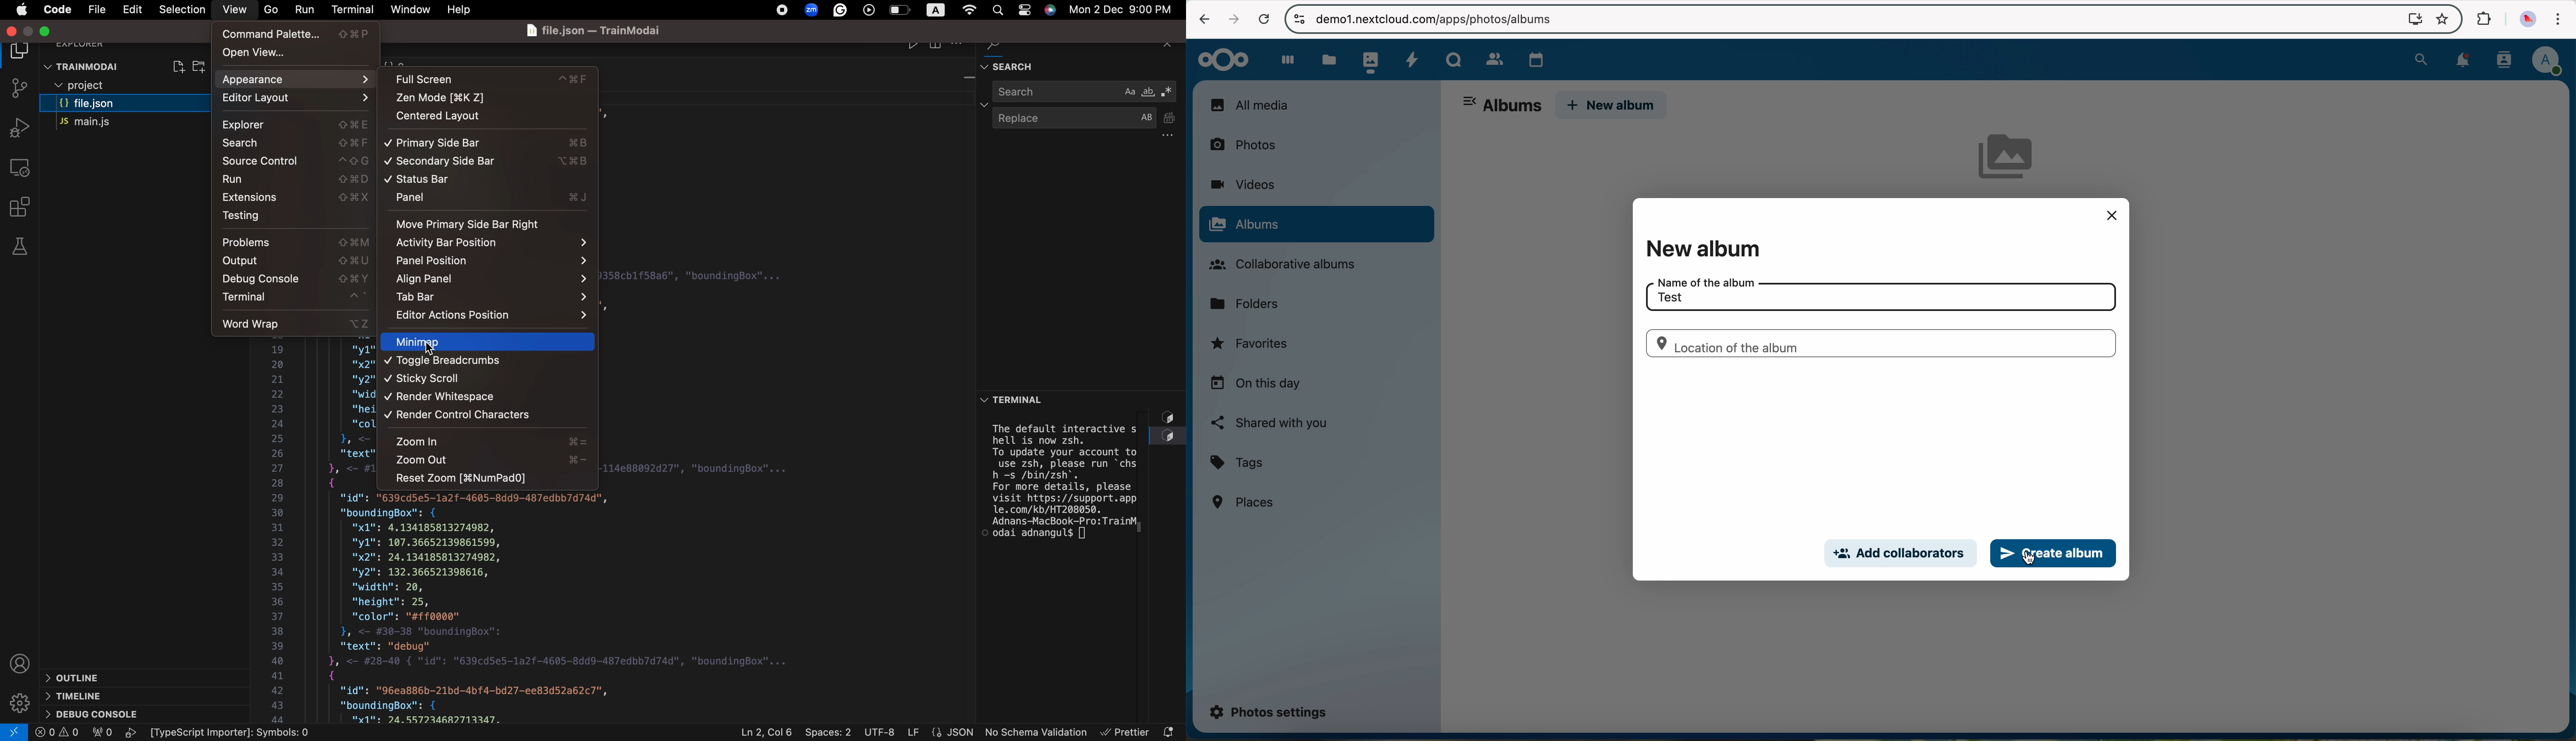 The width and height of the screenshot is (2576, 756). What do you see at coordinates (1708, 246) in the screenshot?
I see `New album` at bounding box center [1708, 246].